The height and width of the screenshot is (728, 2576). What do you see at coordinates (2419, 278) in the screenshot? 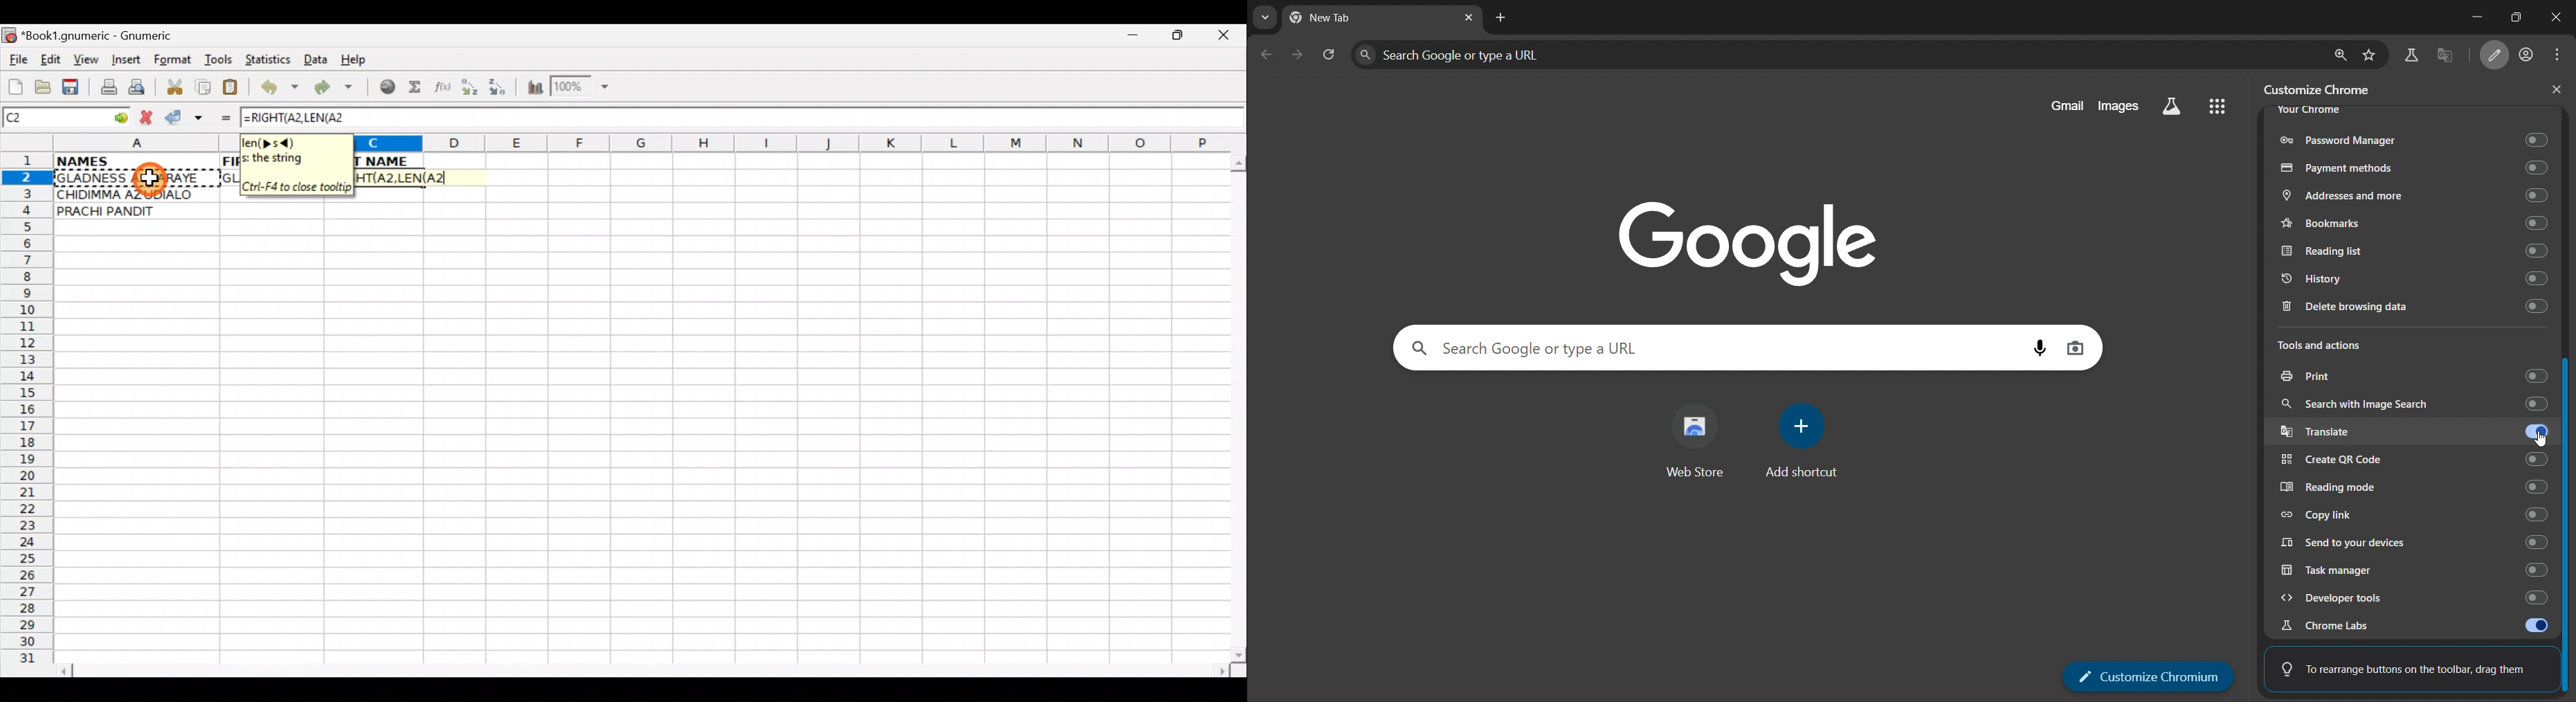
I see `history` at bounding box center [2419, 278].